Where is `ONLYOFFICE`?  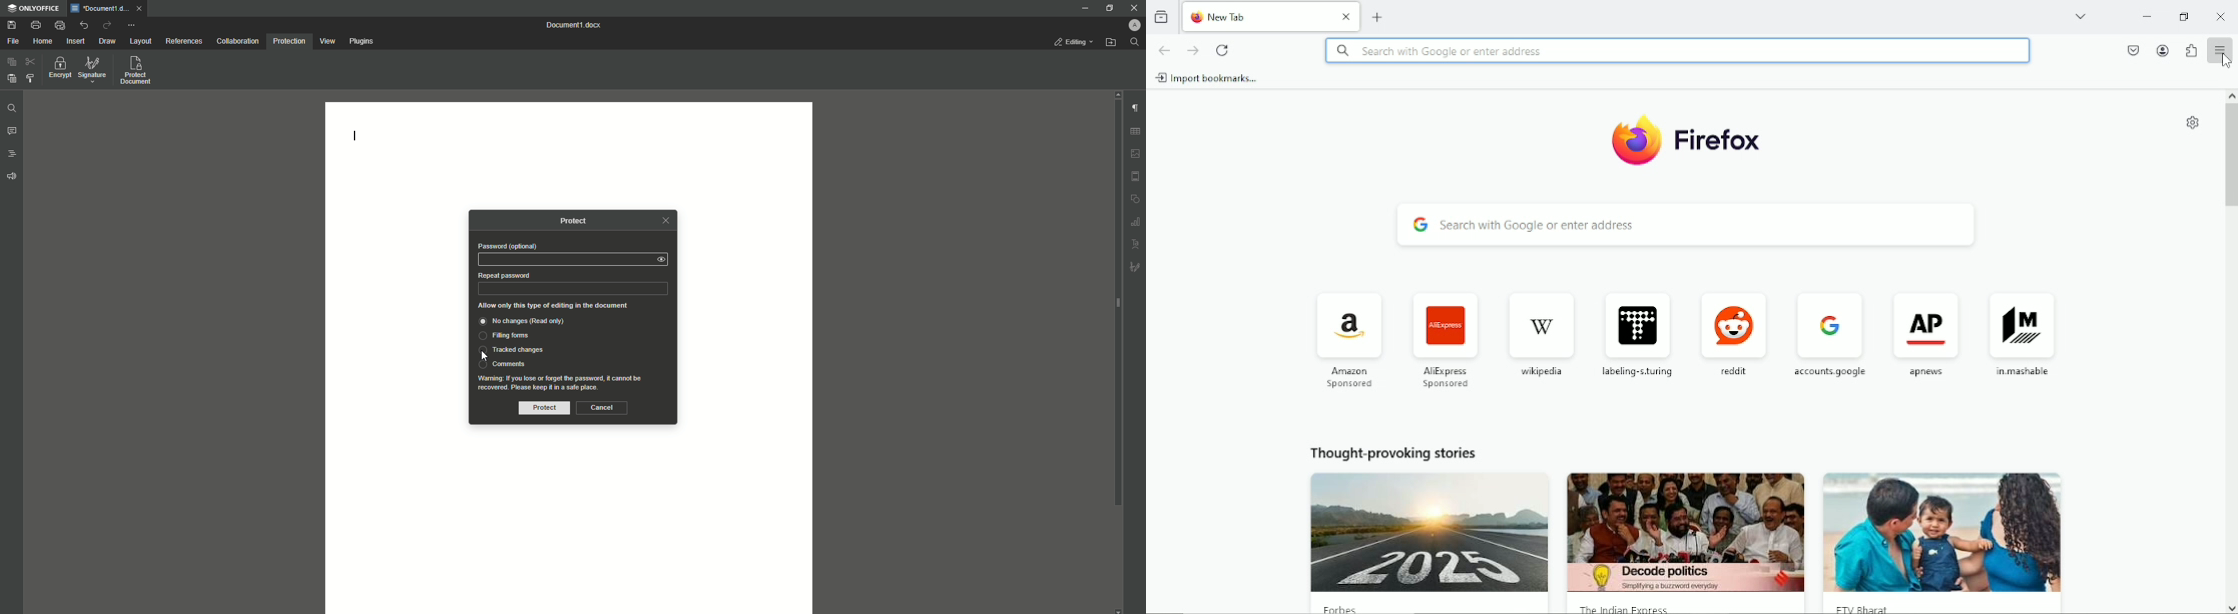 ONLYOFFICE is located at coordinates (34, 8).